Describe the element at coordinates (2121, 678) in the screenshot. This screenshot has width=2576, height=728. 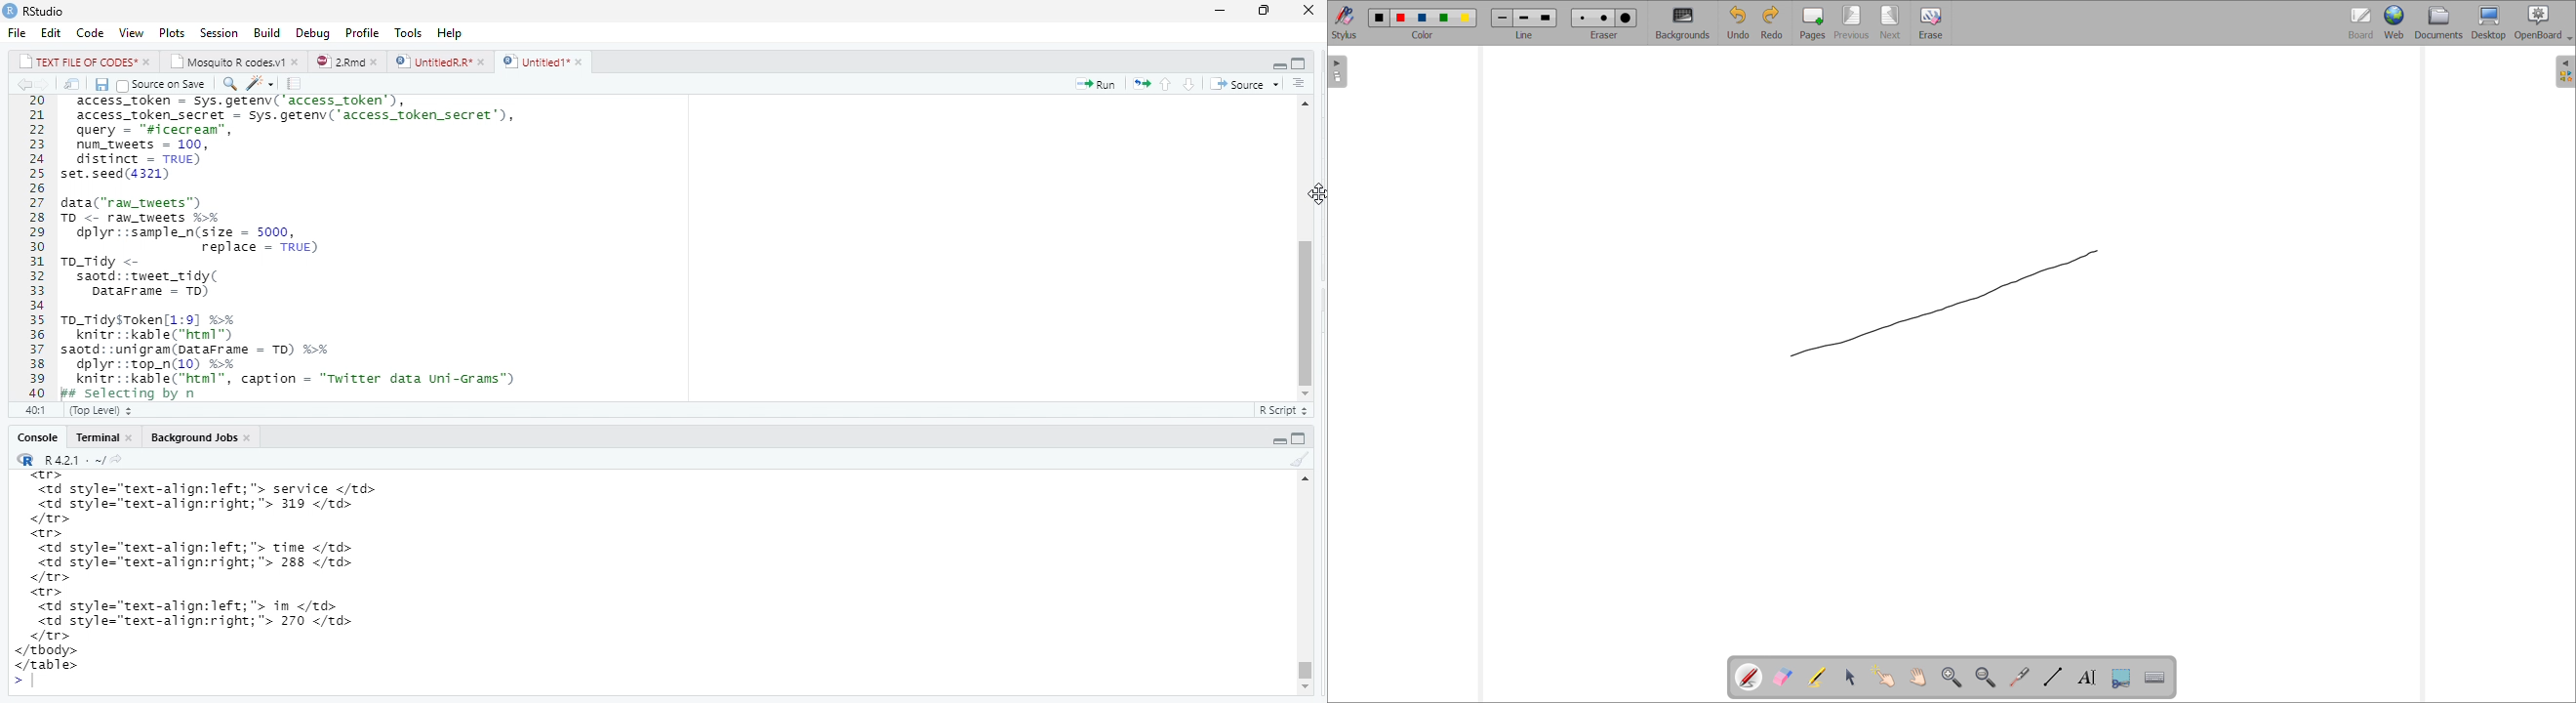
I see `capture part of the screen` at that location.